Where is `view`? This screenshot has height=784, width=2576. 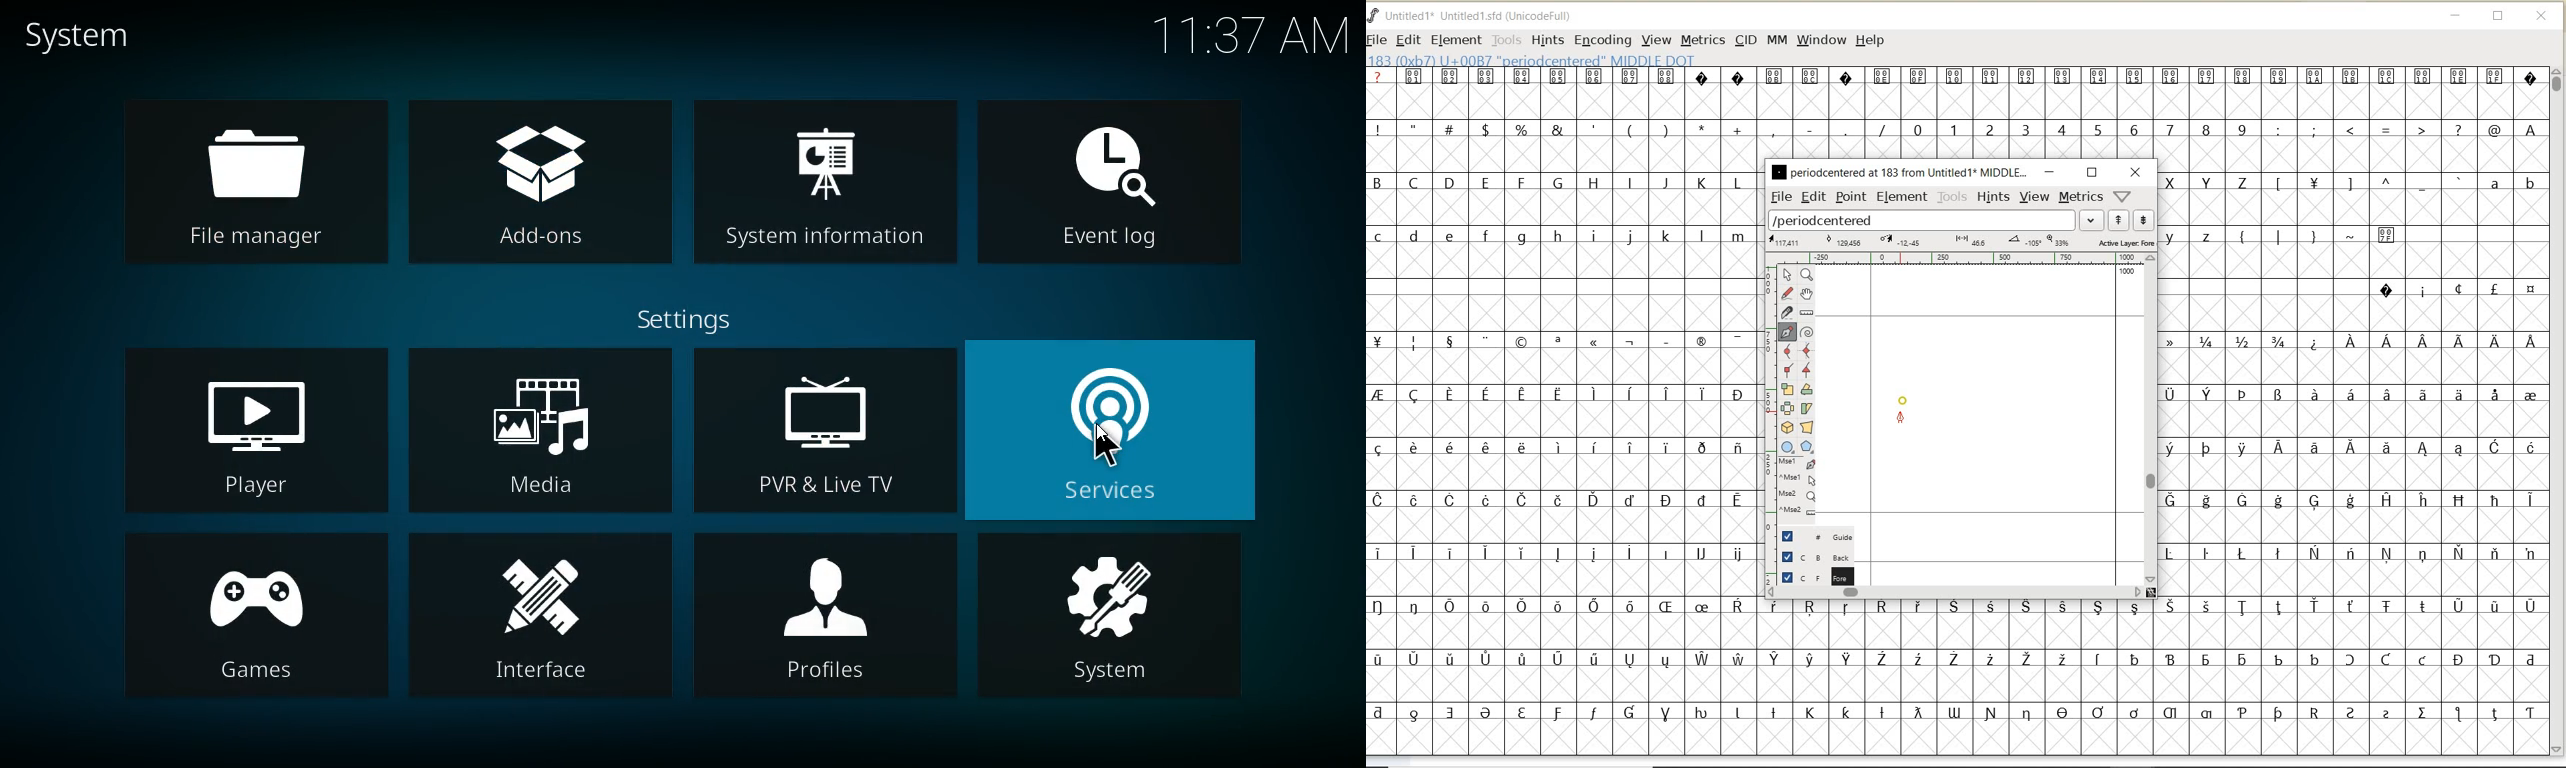
view is located at coordinates (2035, 196).